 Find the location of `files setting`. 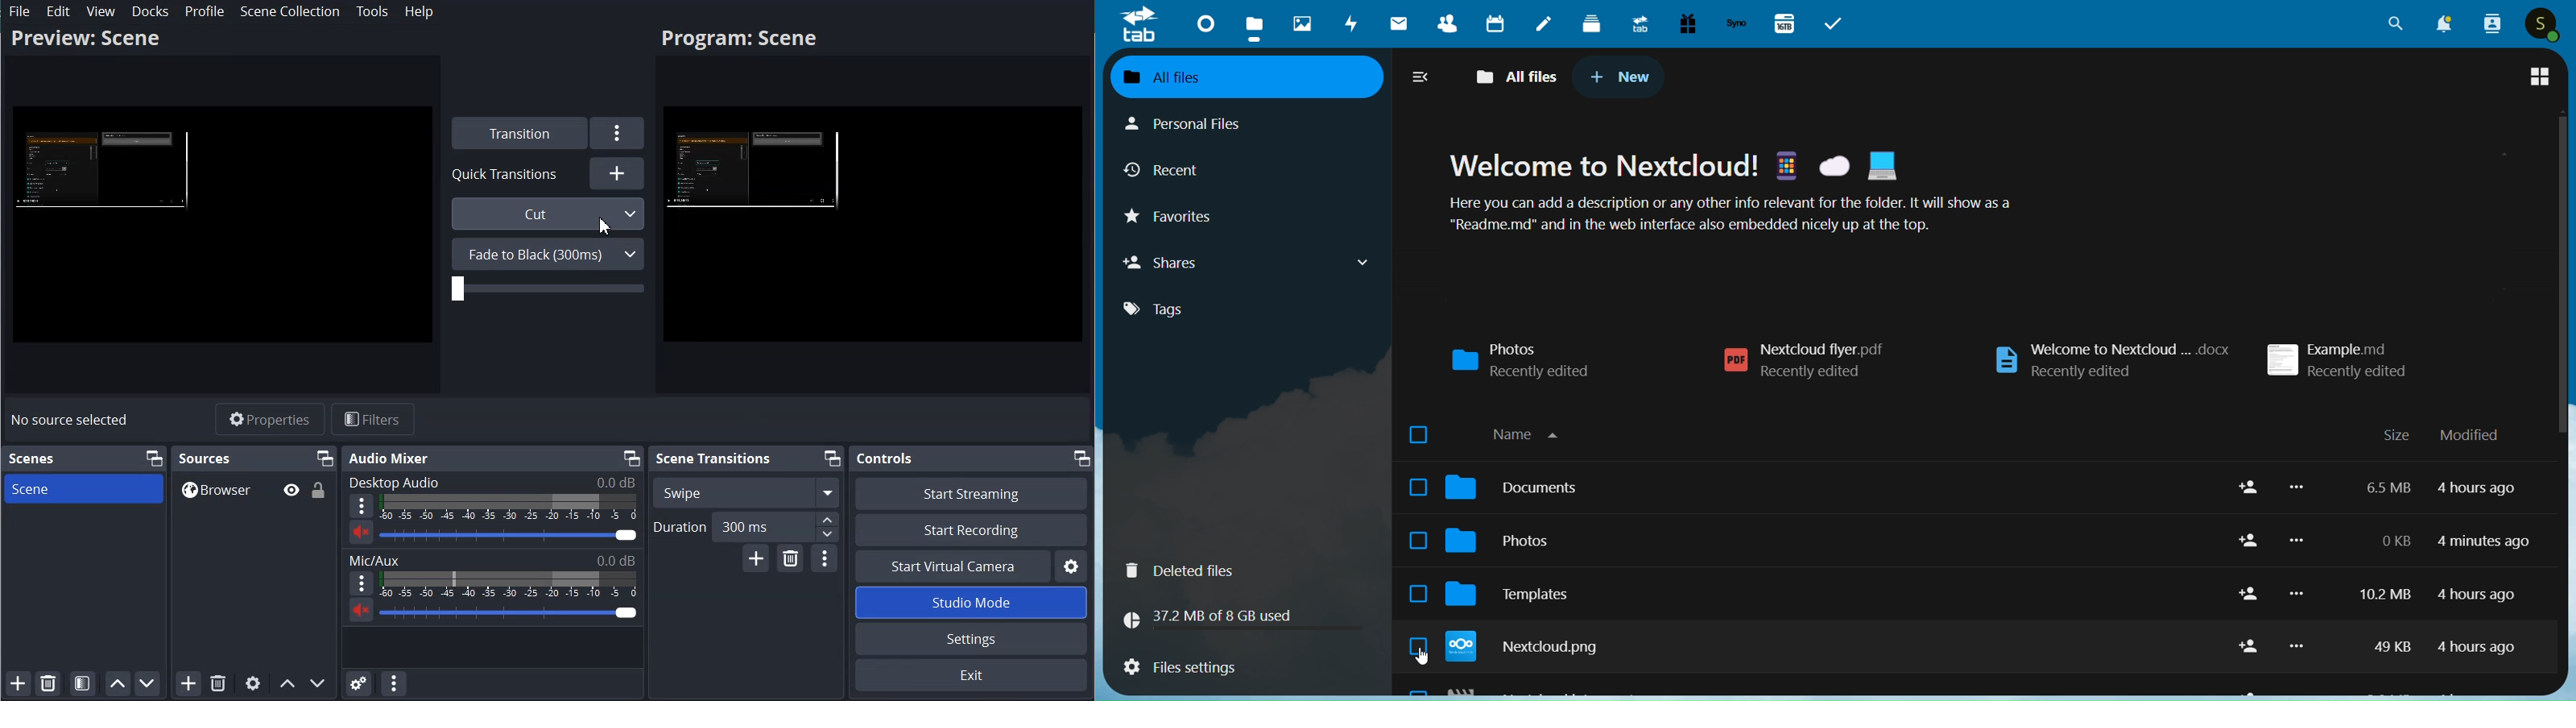

files setting is located at coordinates (1242, 667).